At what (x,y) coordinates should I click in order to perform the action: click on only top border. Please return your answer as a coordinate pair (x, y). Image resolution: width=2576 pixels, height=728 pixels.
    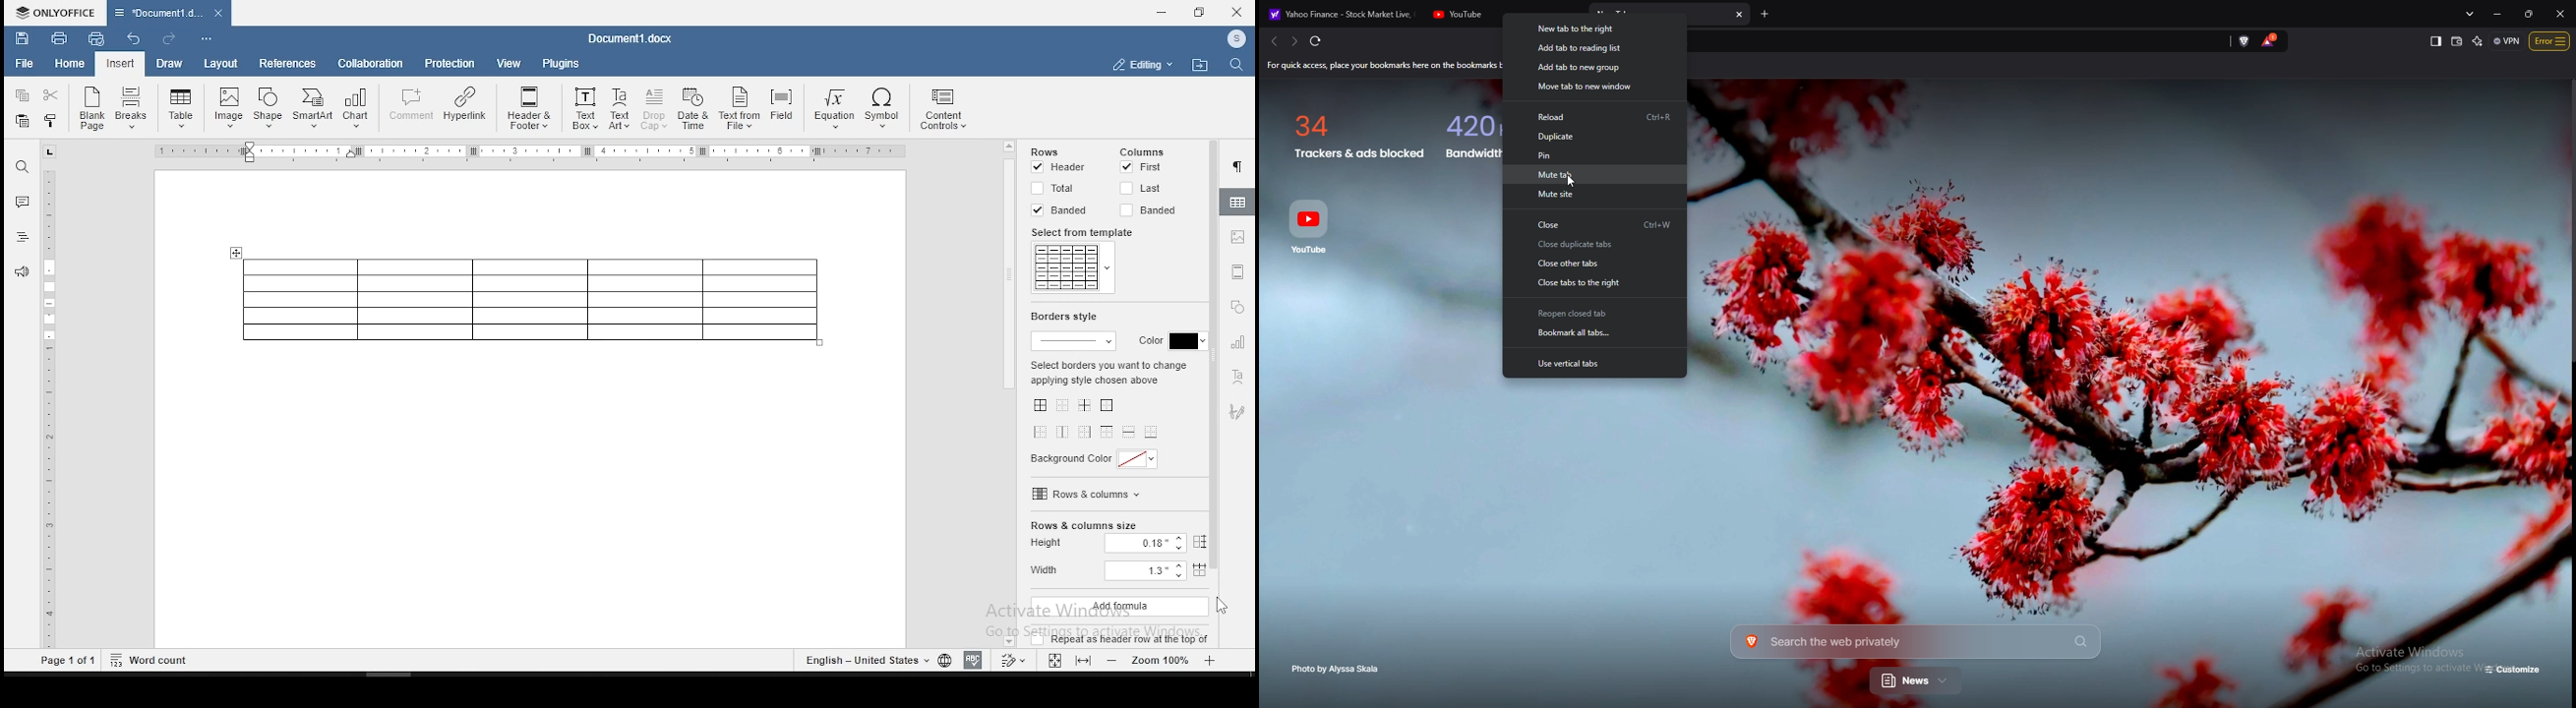
    Looking at the image, I should click on (1108, 434).